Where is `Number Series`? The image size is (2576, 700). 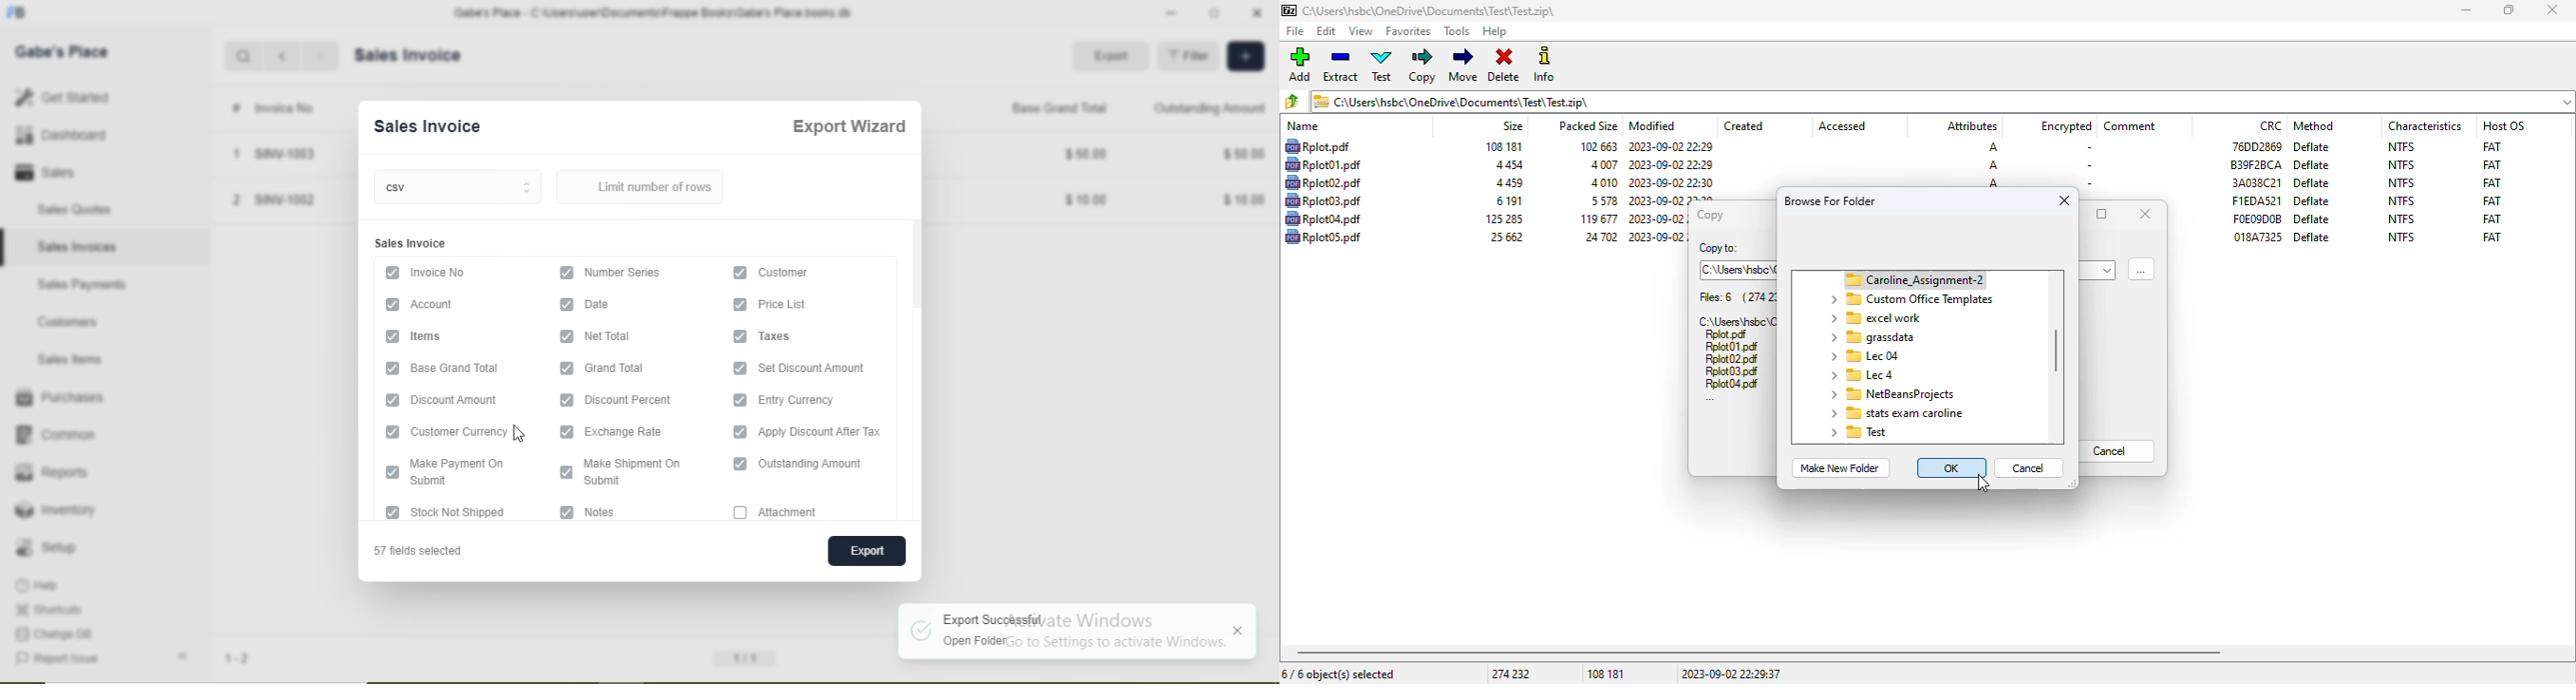 Number Series is located at coordinates (642, 273).